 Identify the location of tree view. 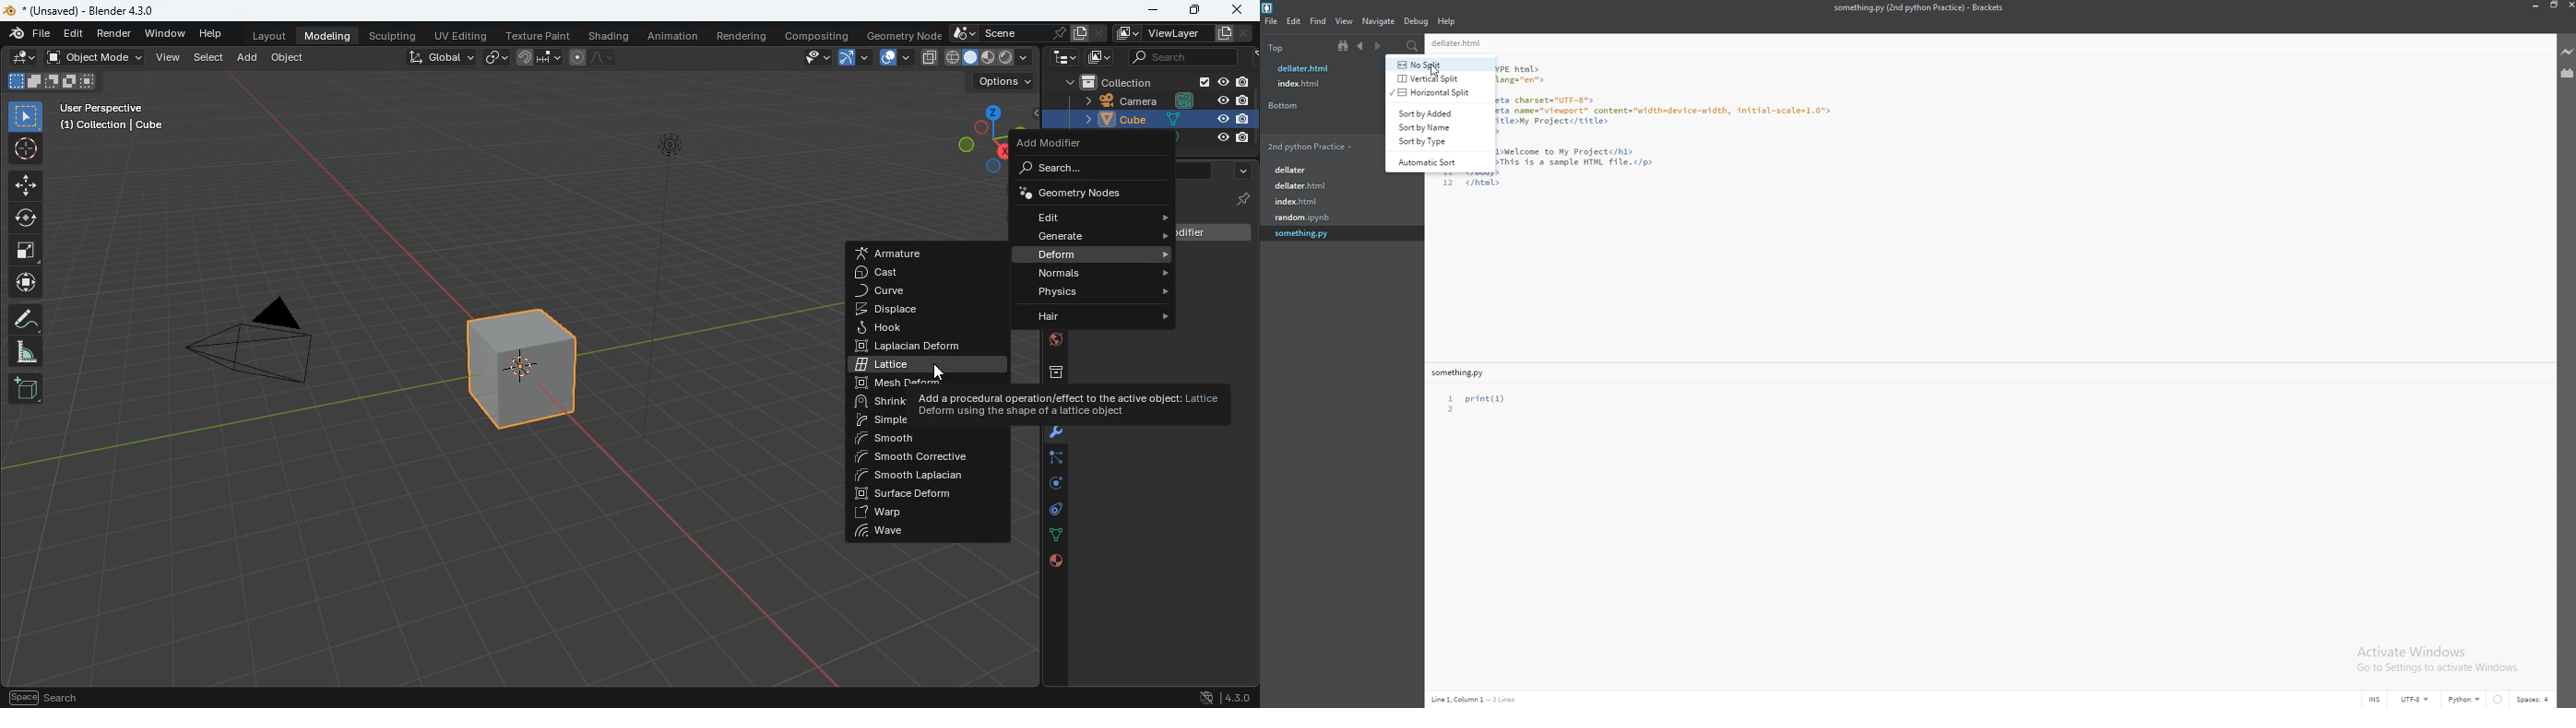
(1343, 46).